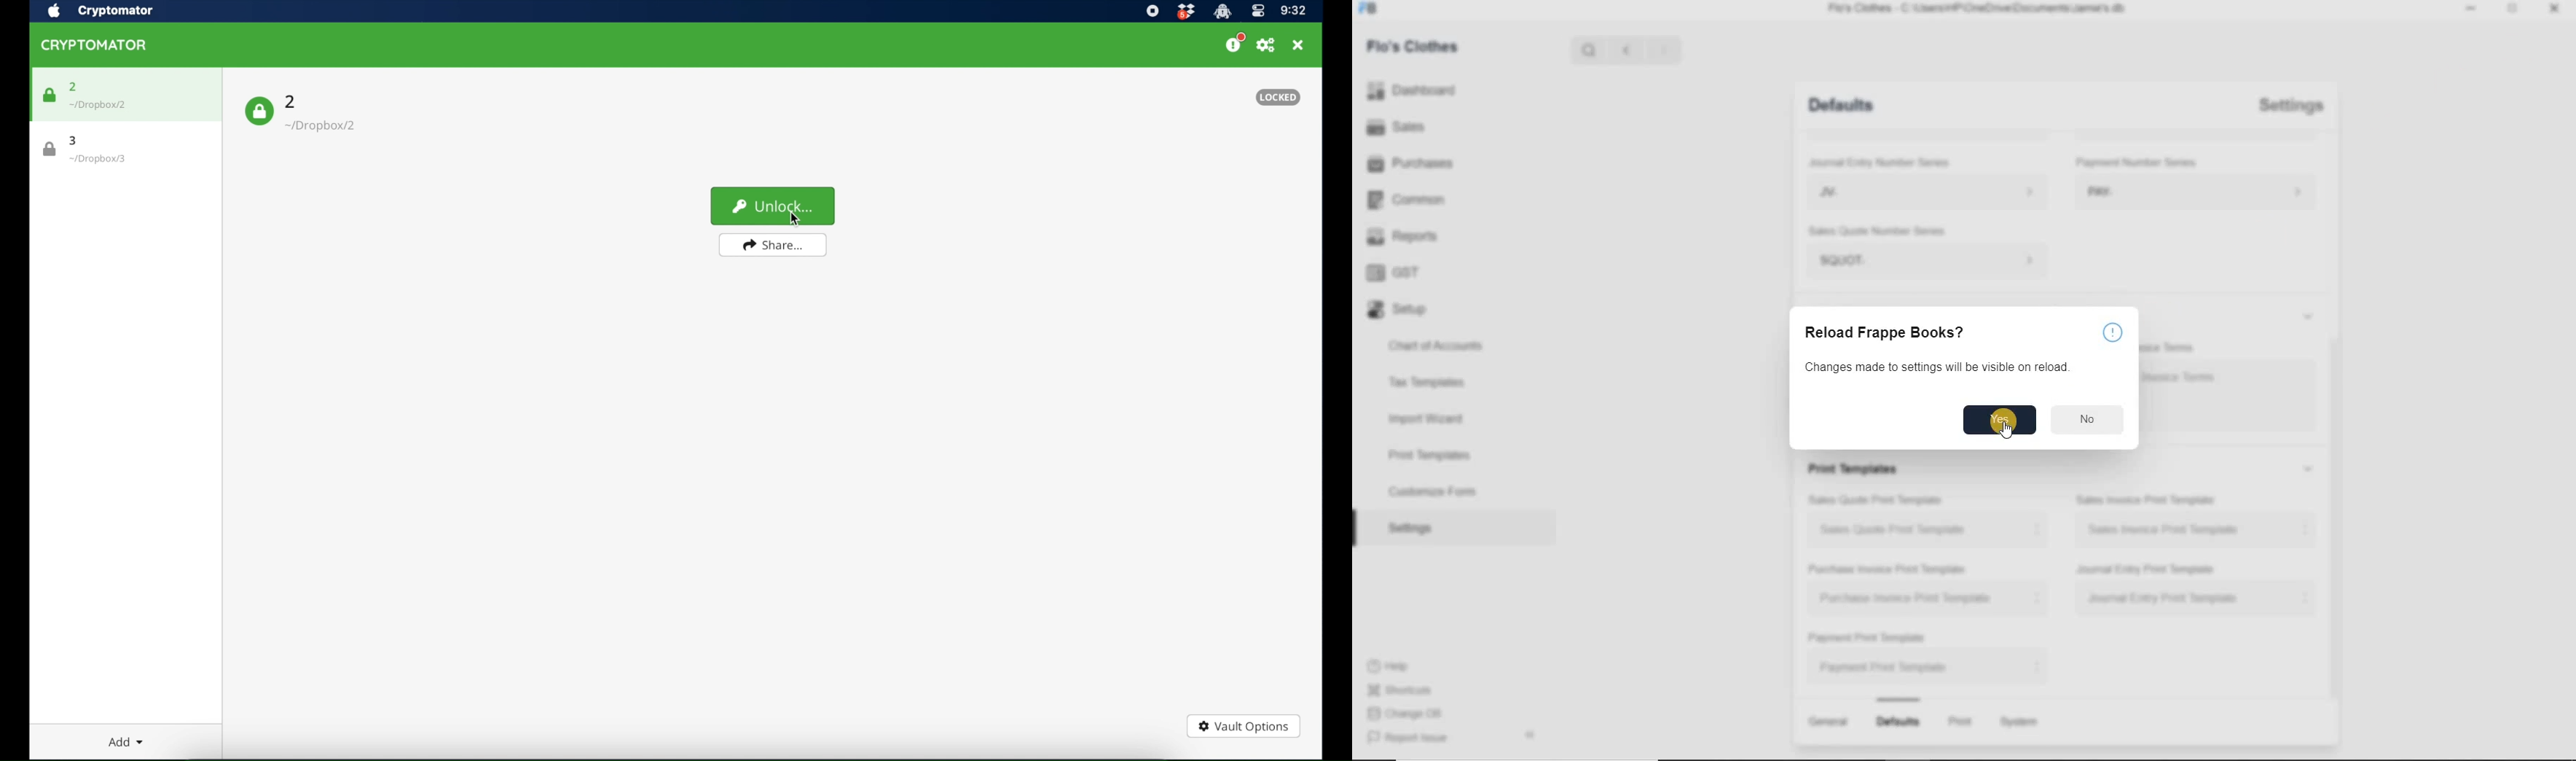  What do you see at coordinates (1277, 97) in the screenshot?
I see `locked` at bounding box center [1277, 97].